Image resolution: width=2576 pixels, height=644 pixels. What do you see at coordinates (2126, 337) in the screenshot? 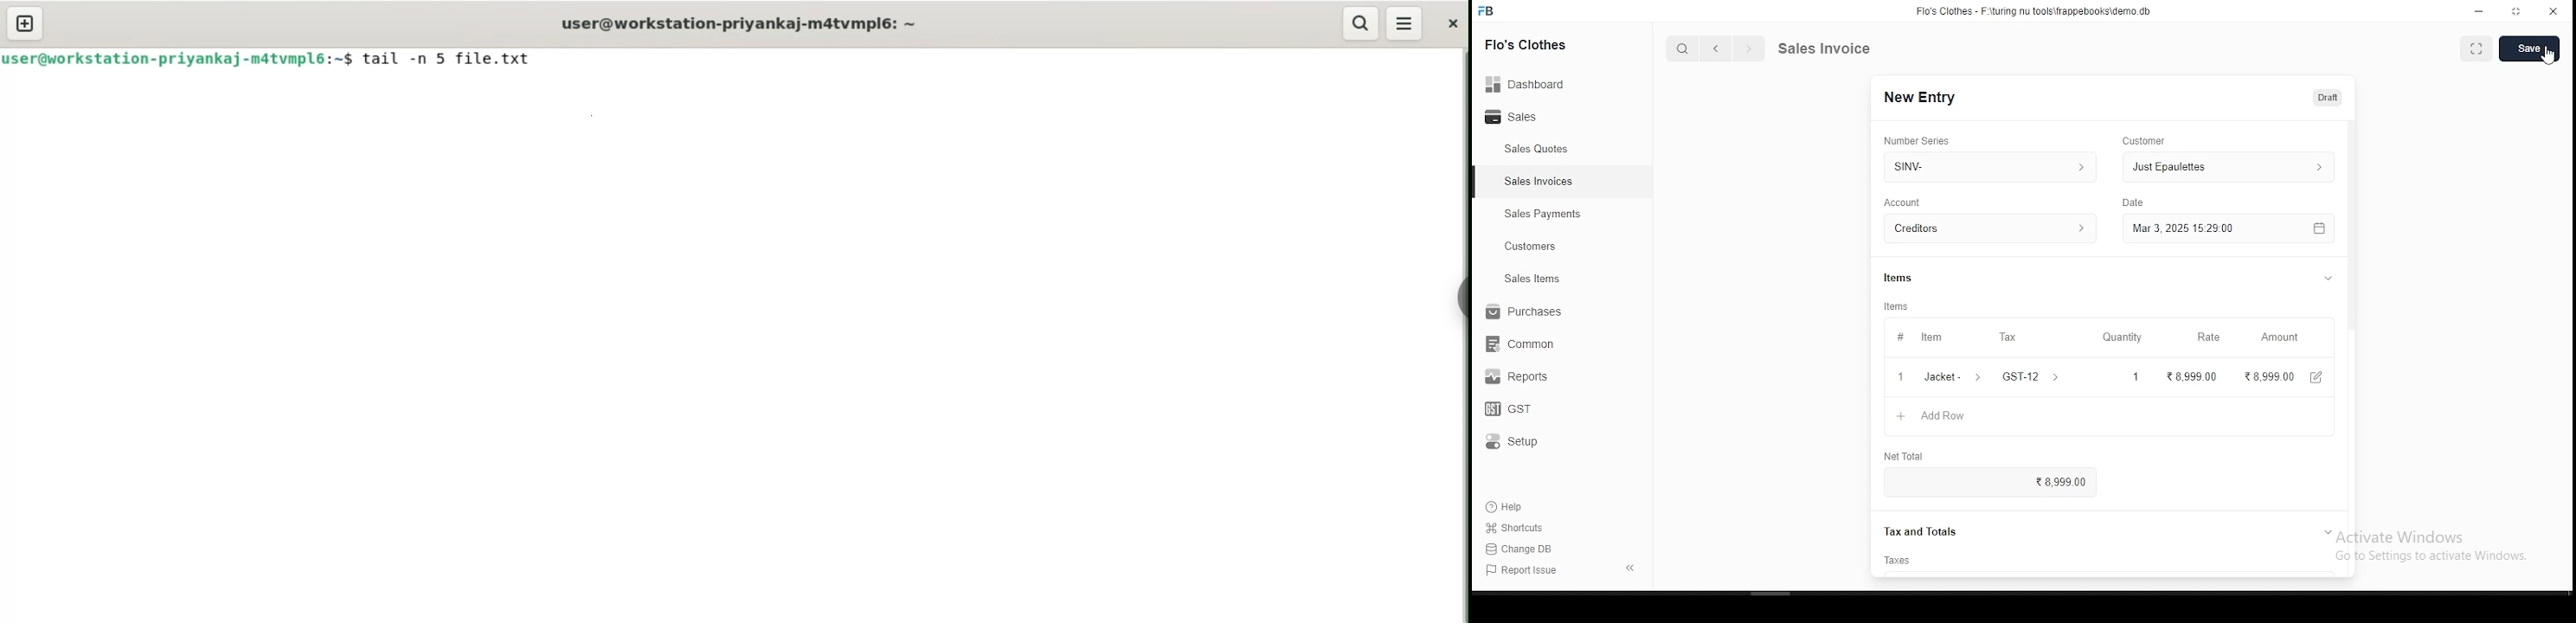
I see `quantity` at bounding box center [2126, 337].